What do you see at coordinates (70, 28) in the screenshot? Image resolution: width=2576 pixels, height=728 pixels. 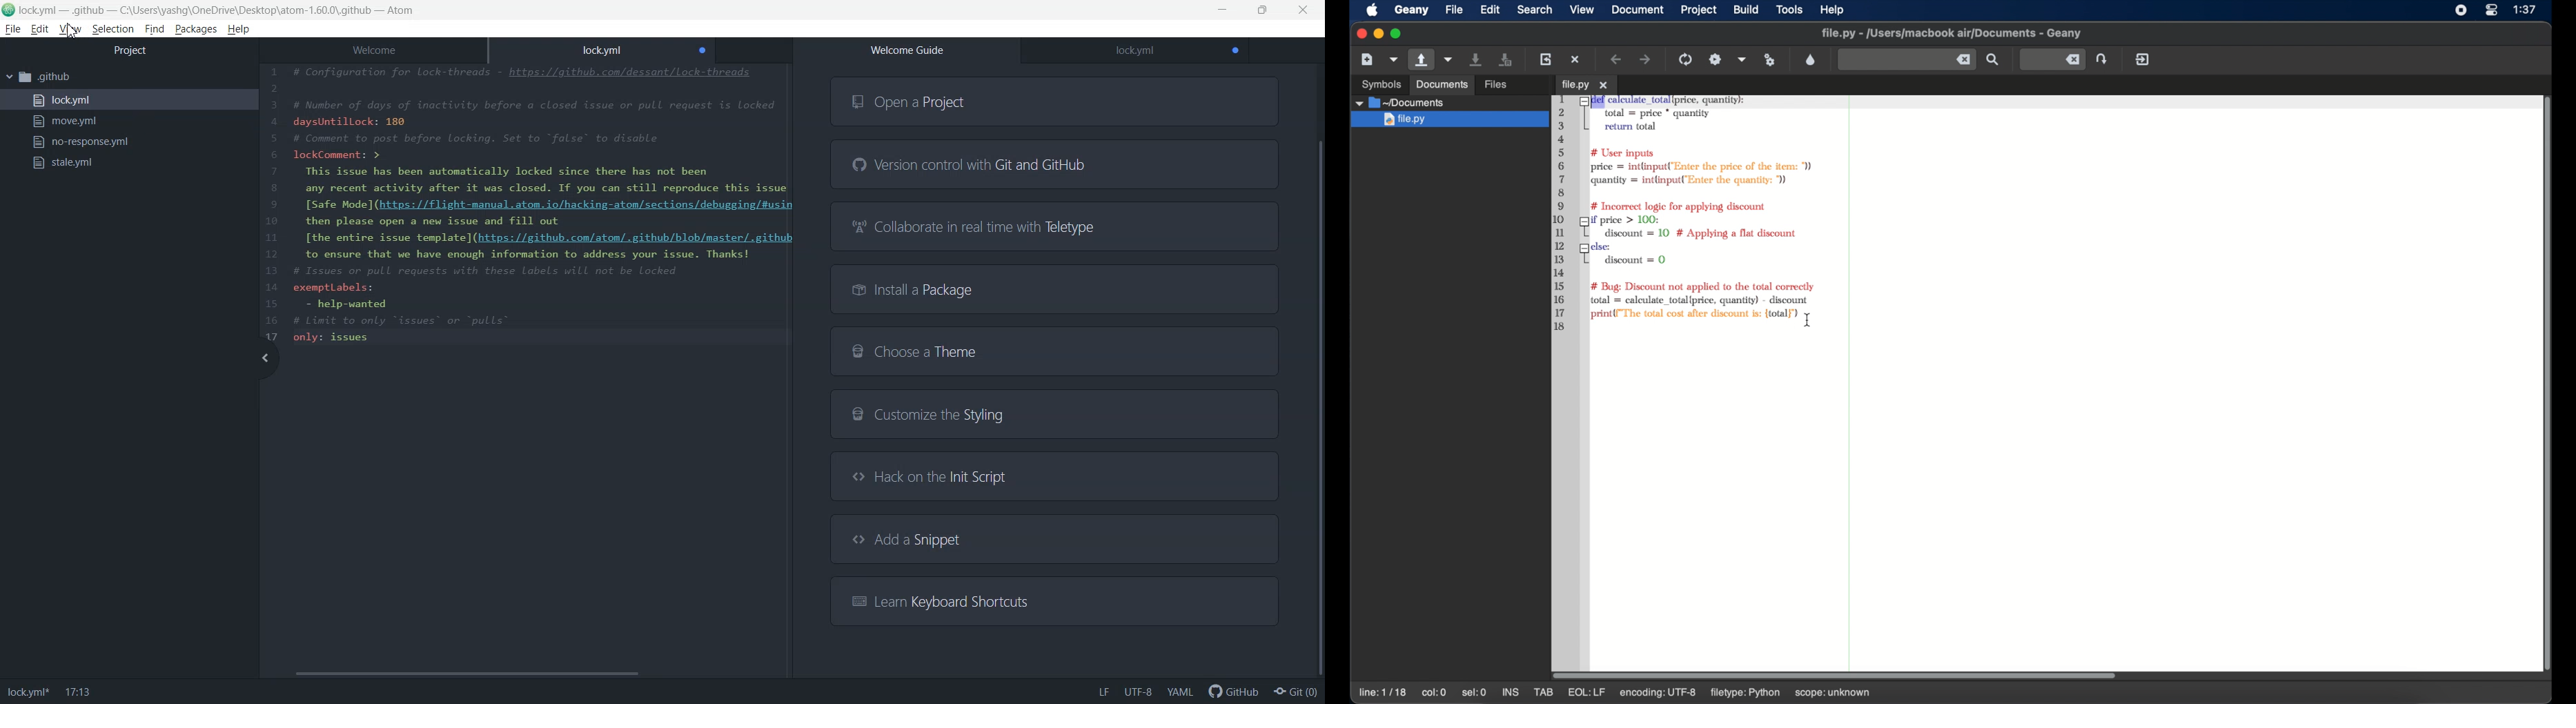 I see `View` at bounding box center [70, 28].